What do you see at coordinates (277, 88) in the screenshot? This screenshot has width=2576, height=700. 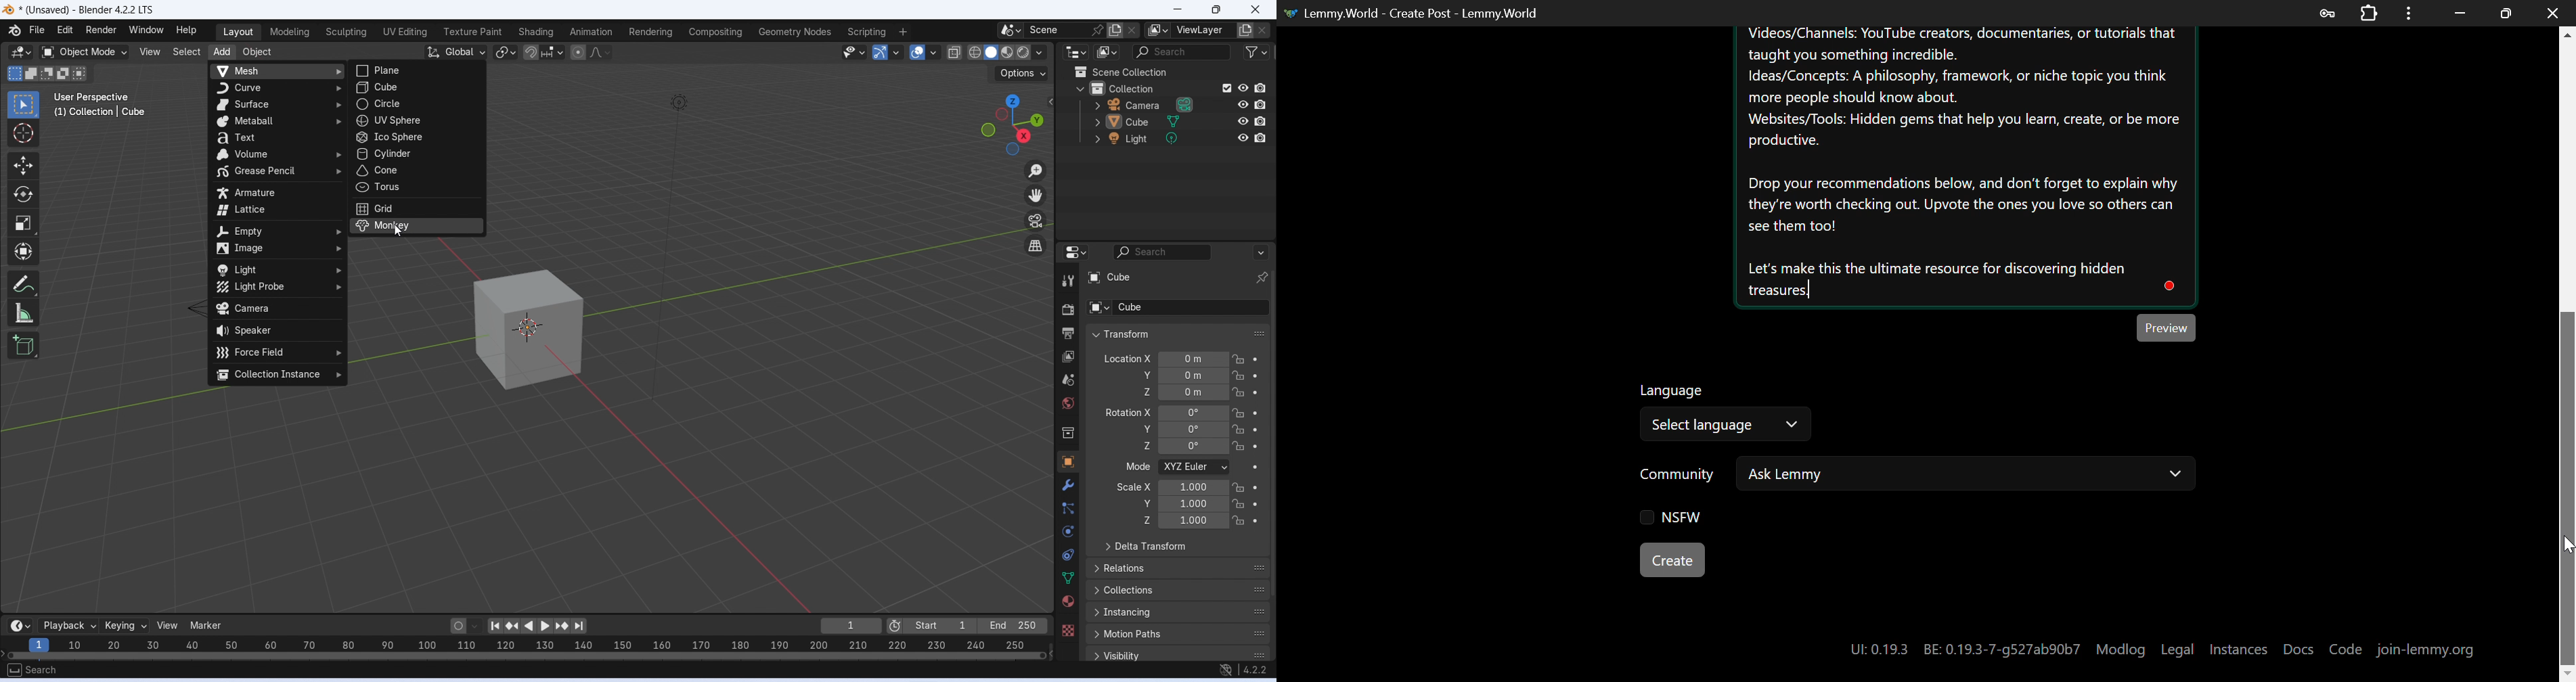 I see `curve` at bounding box center [277, 88].